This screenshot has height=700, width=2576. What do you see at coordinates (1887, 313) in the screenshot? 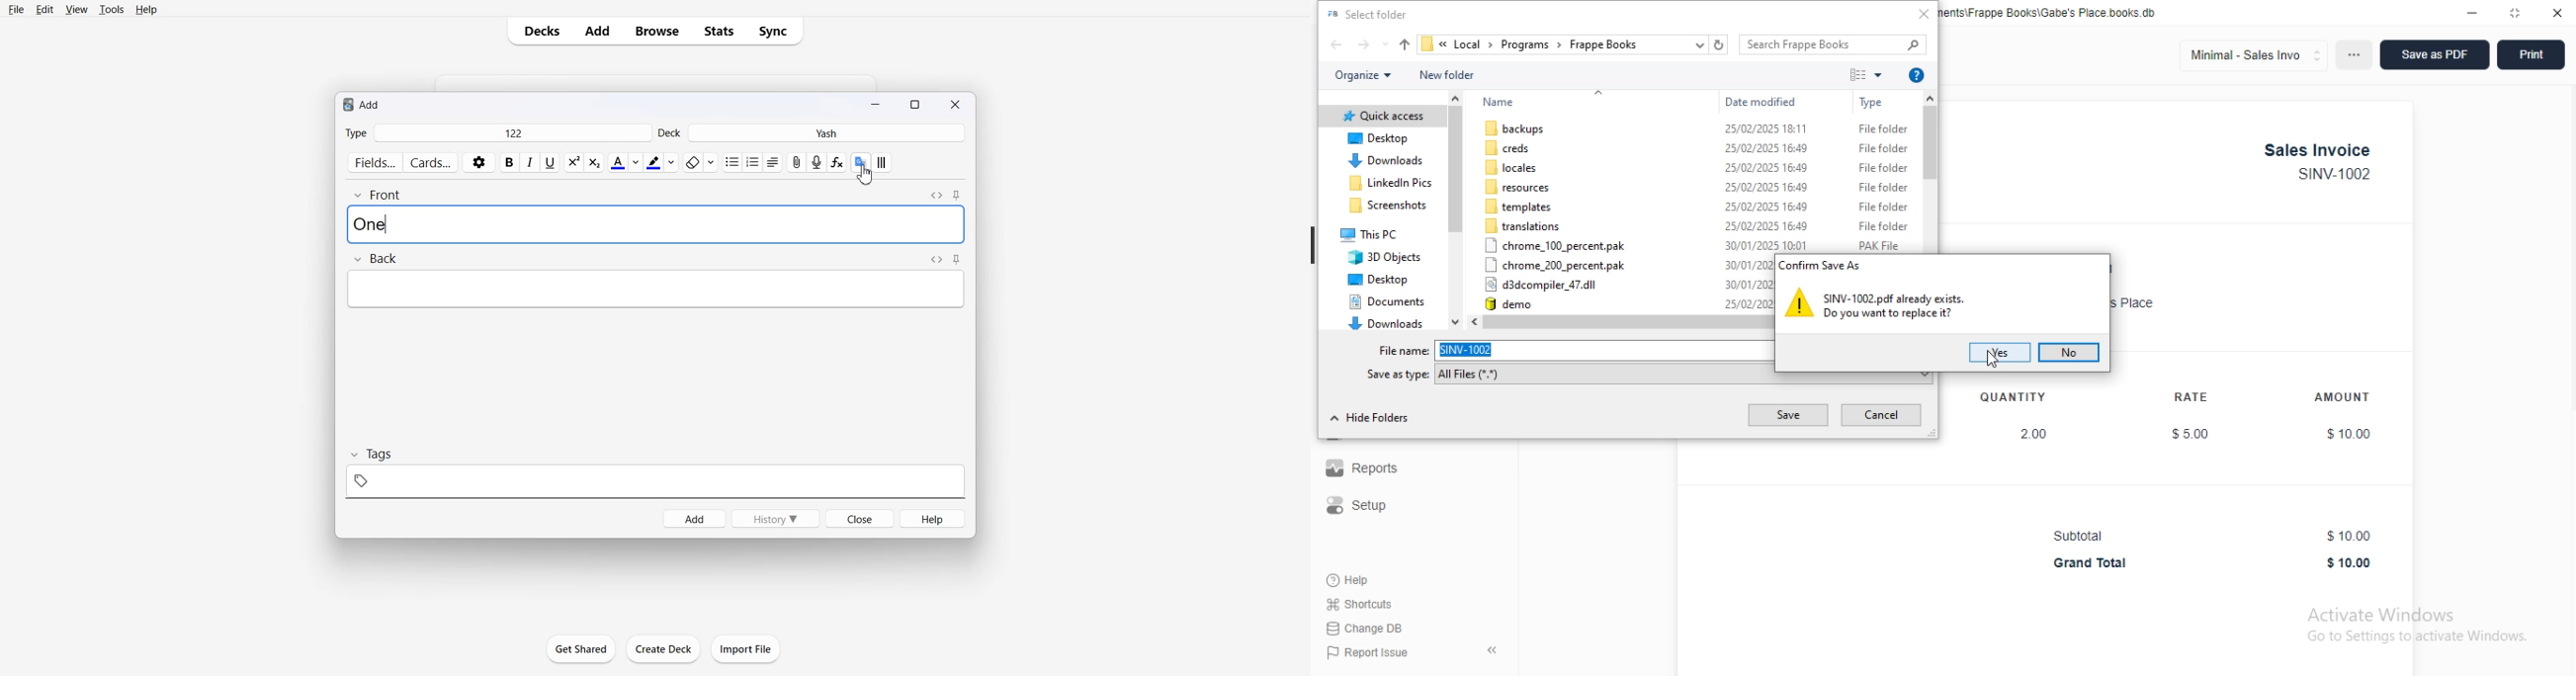
I see `do you want to replace it?` at bounding box center [1887, 313].